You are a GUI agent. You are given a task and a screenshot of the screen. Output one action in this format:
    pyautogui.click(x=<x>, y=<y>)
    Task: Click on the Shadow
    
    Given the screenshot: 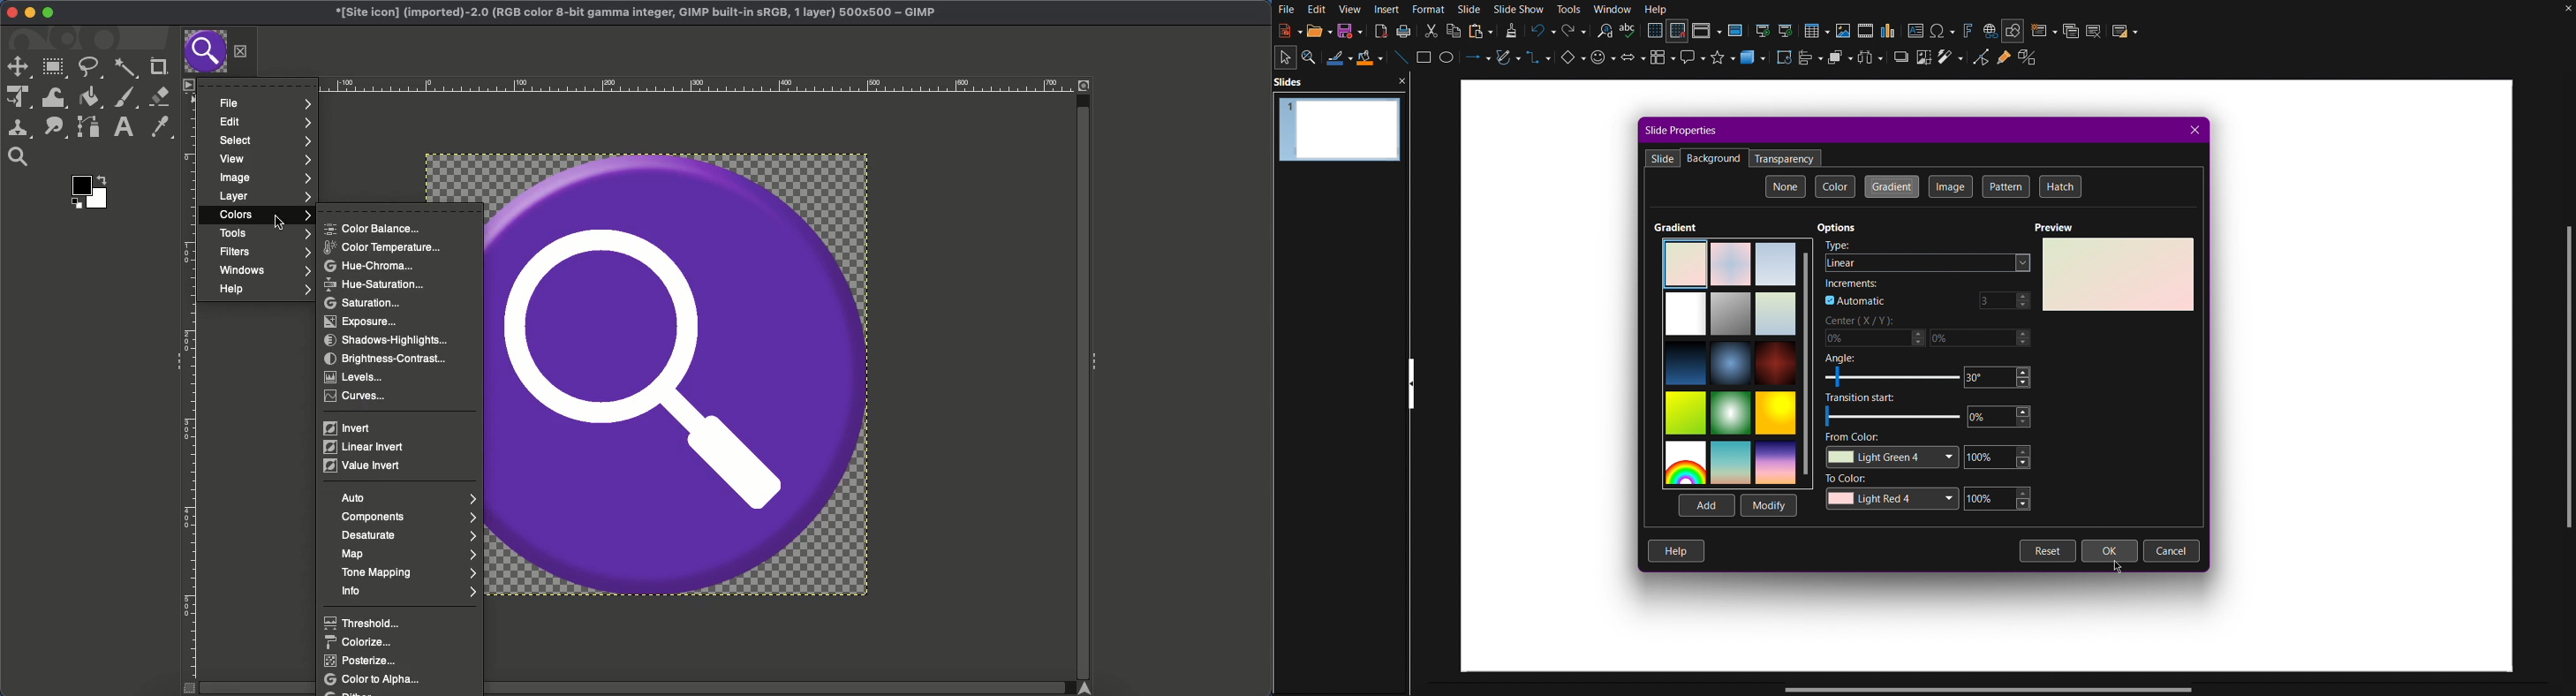 What is the action you would take?
    pyautogui.click(x=1900, y=62)
    